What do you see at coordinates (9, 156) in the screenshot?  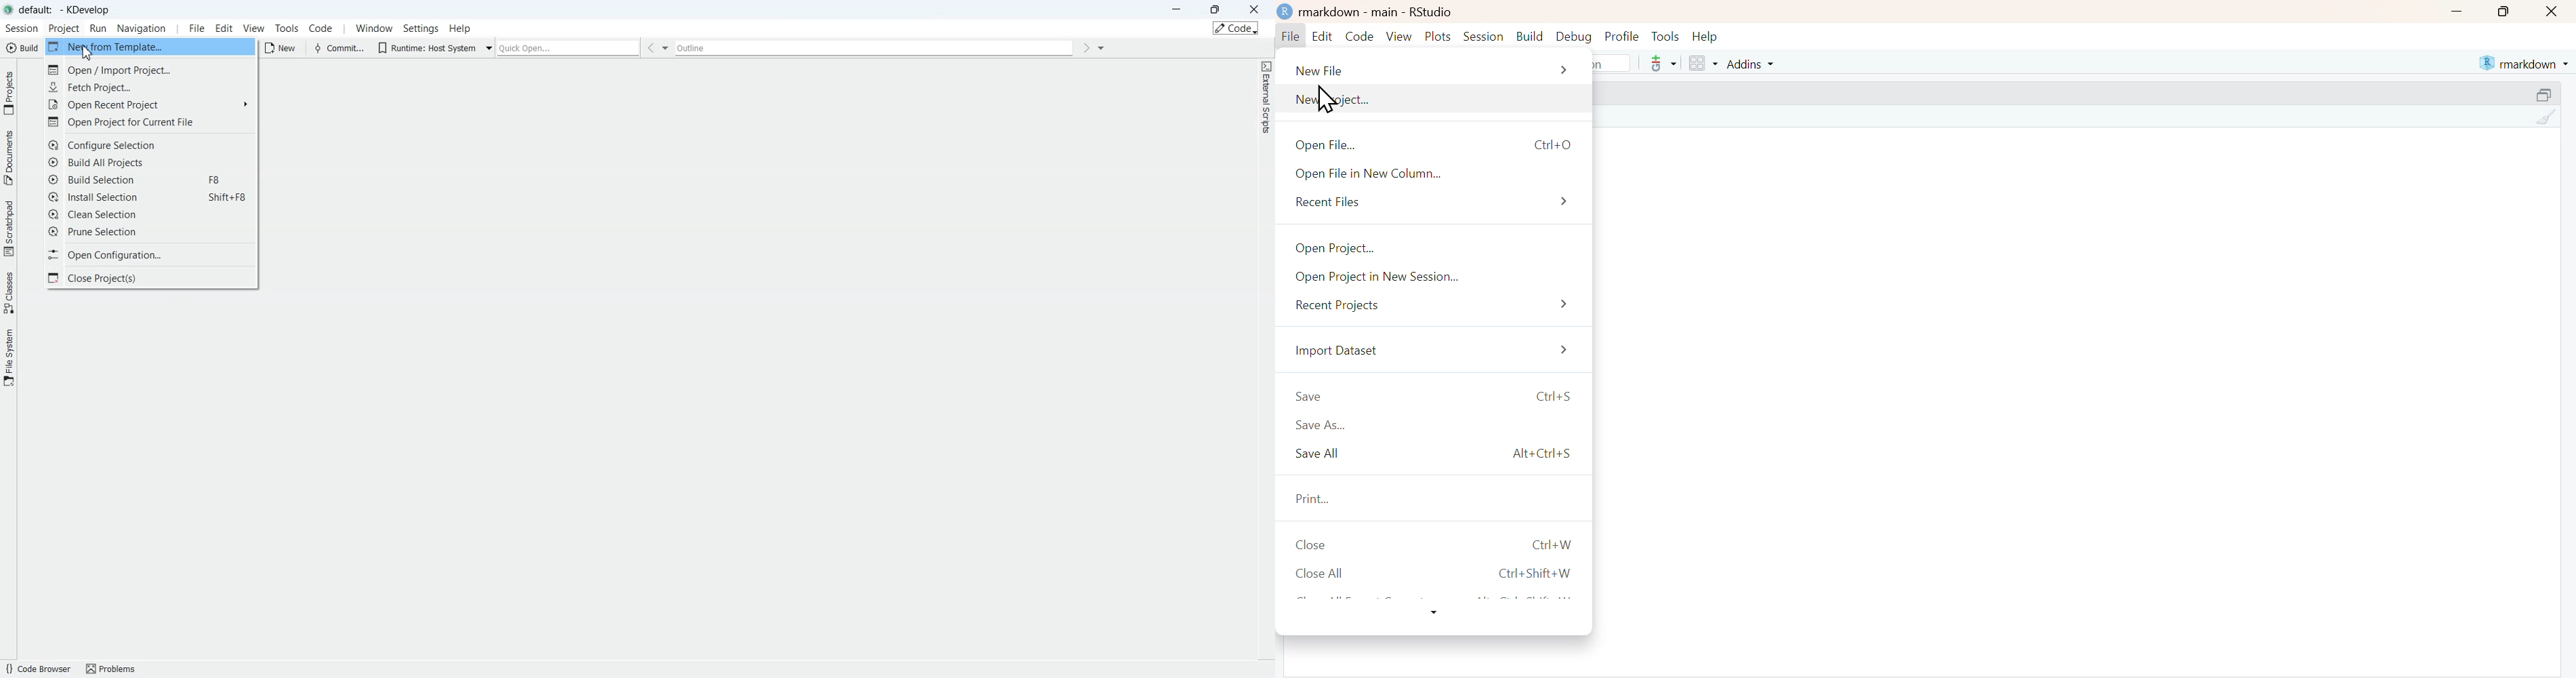 I see `Documents` at bounding box center [9, 156].